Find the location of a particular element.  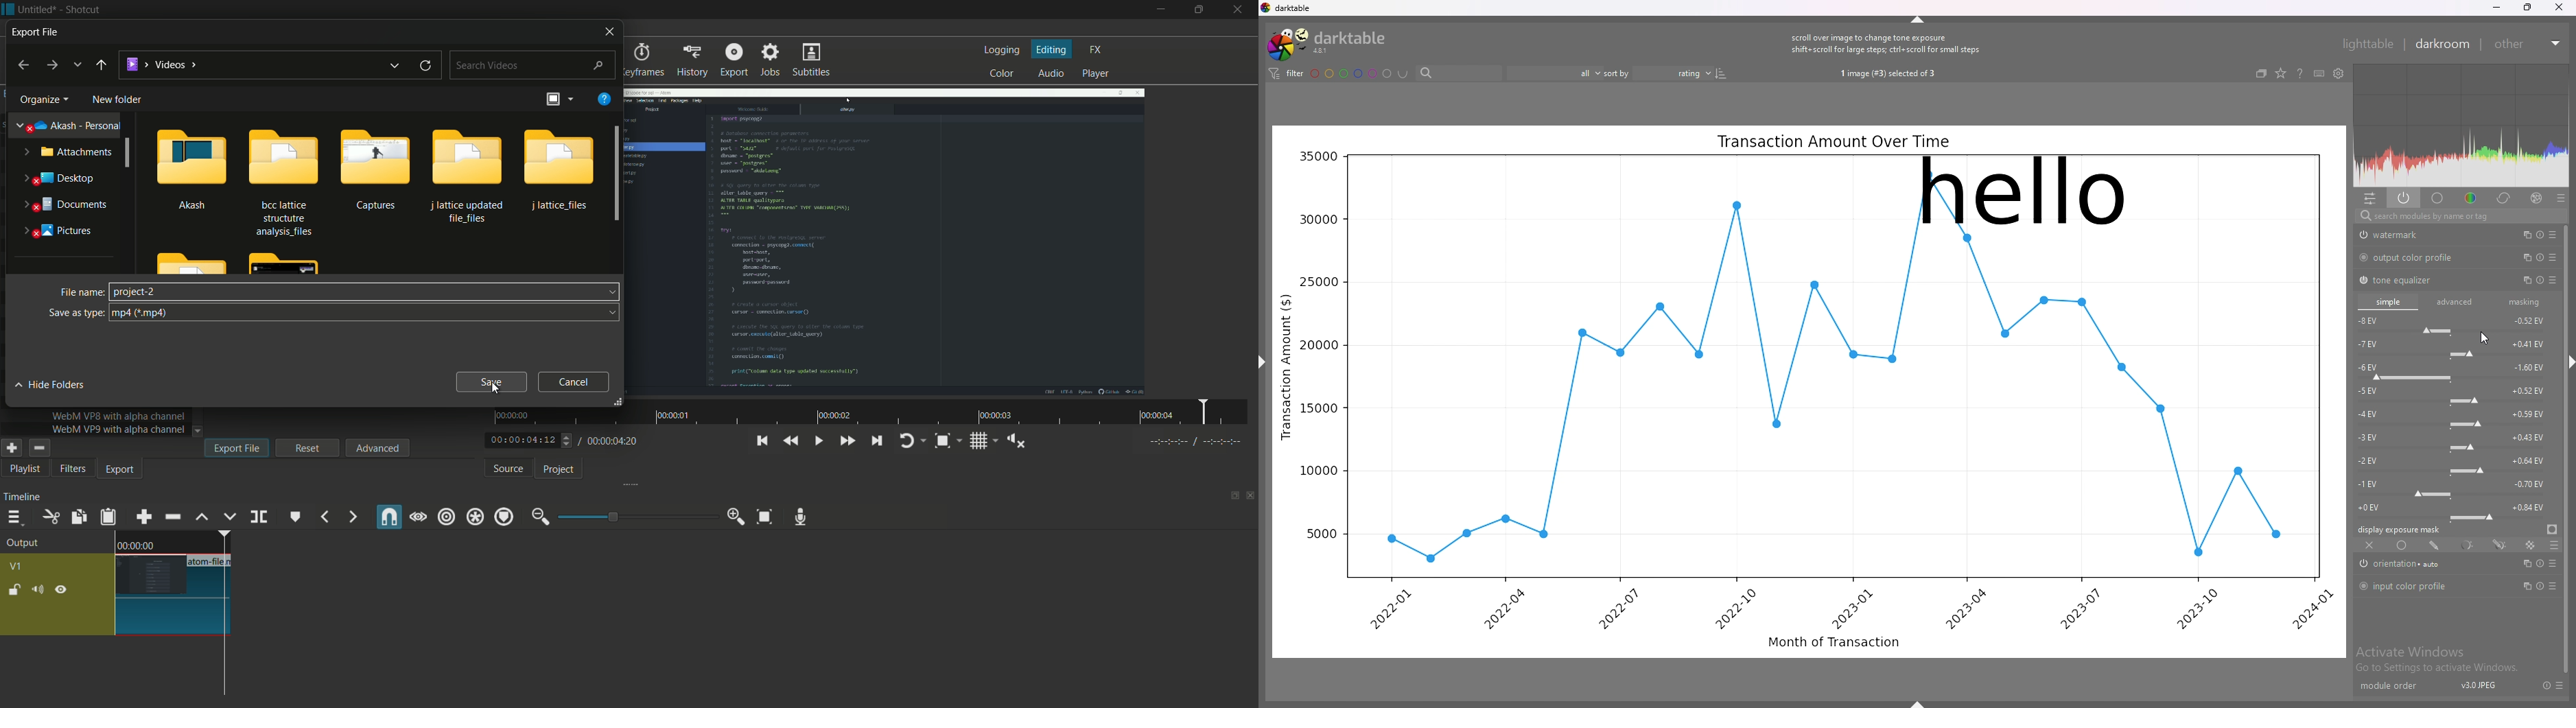

input color profile is located at coordinates (2414, 586).